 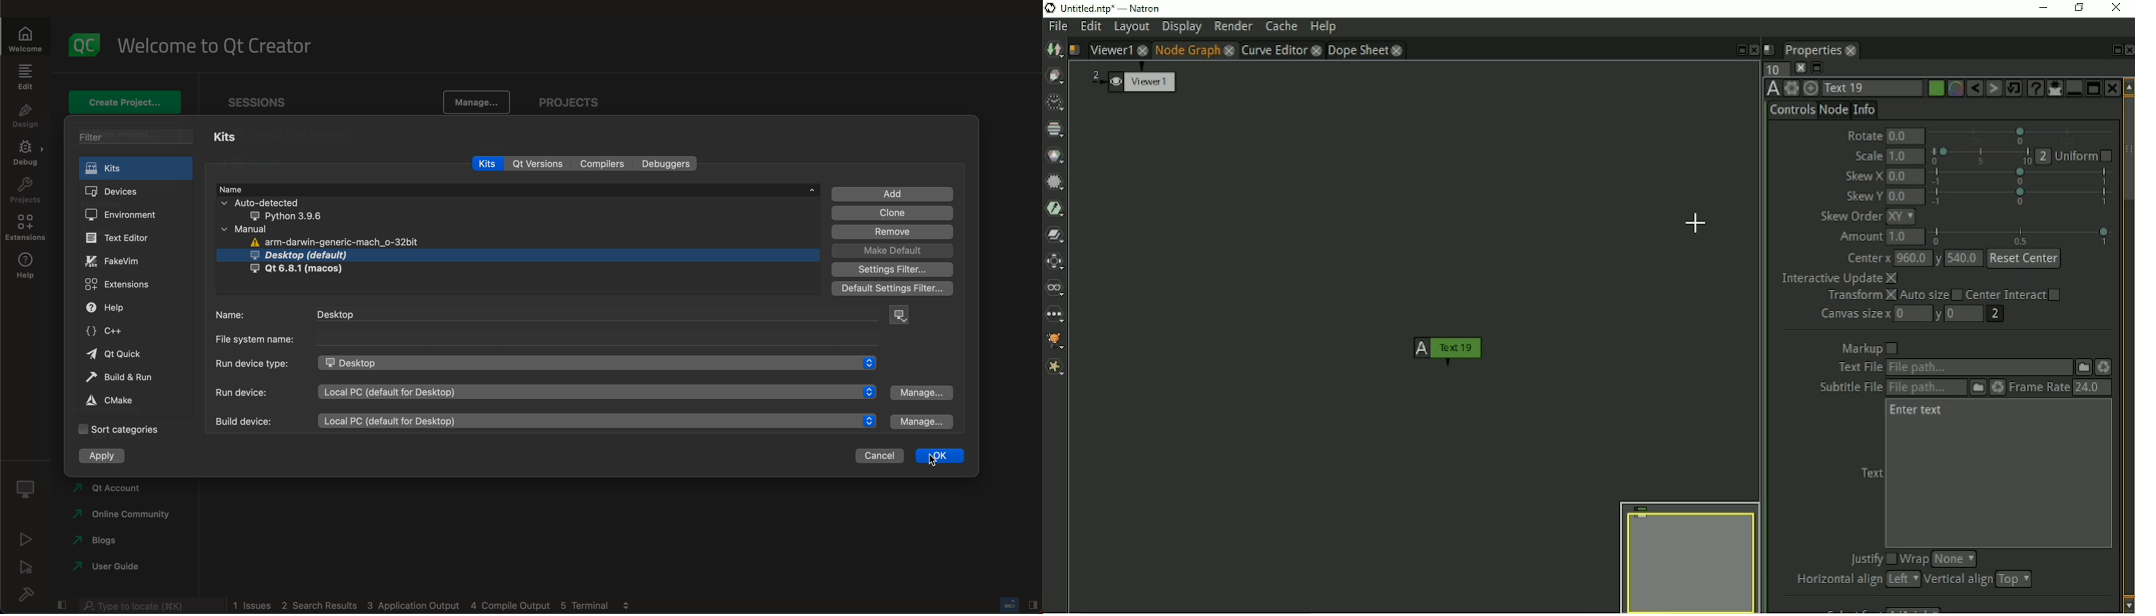 What do you see at coordinates (893, 233) in the screenshot?
I see `remove` at bounding box center [893, 233].